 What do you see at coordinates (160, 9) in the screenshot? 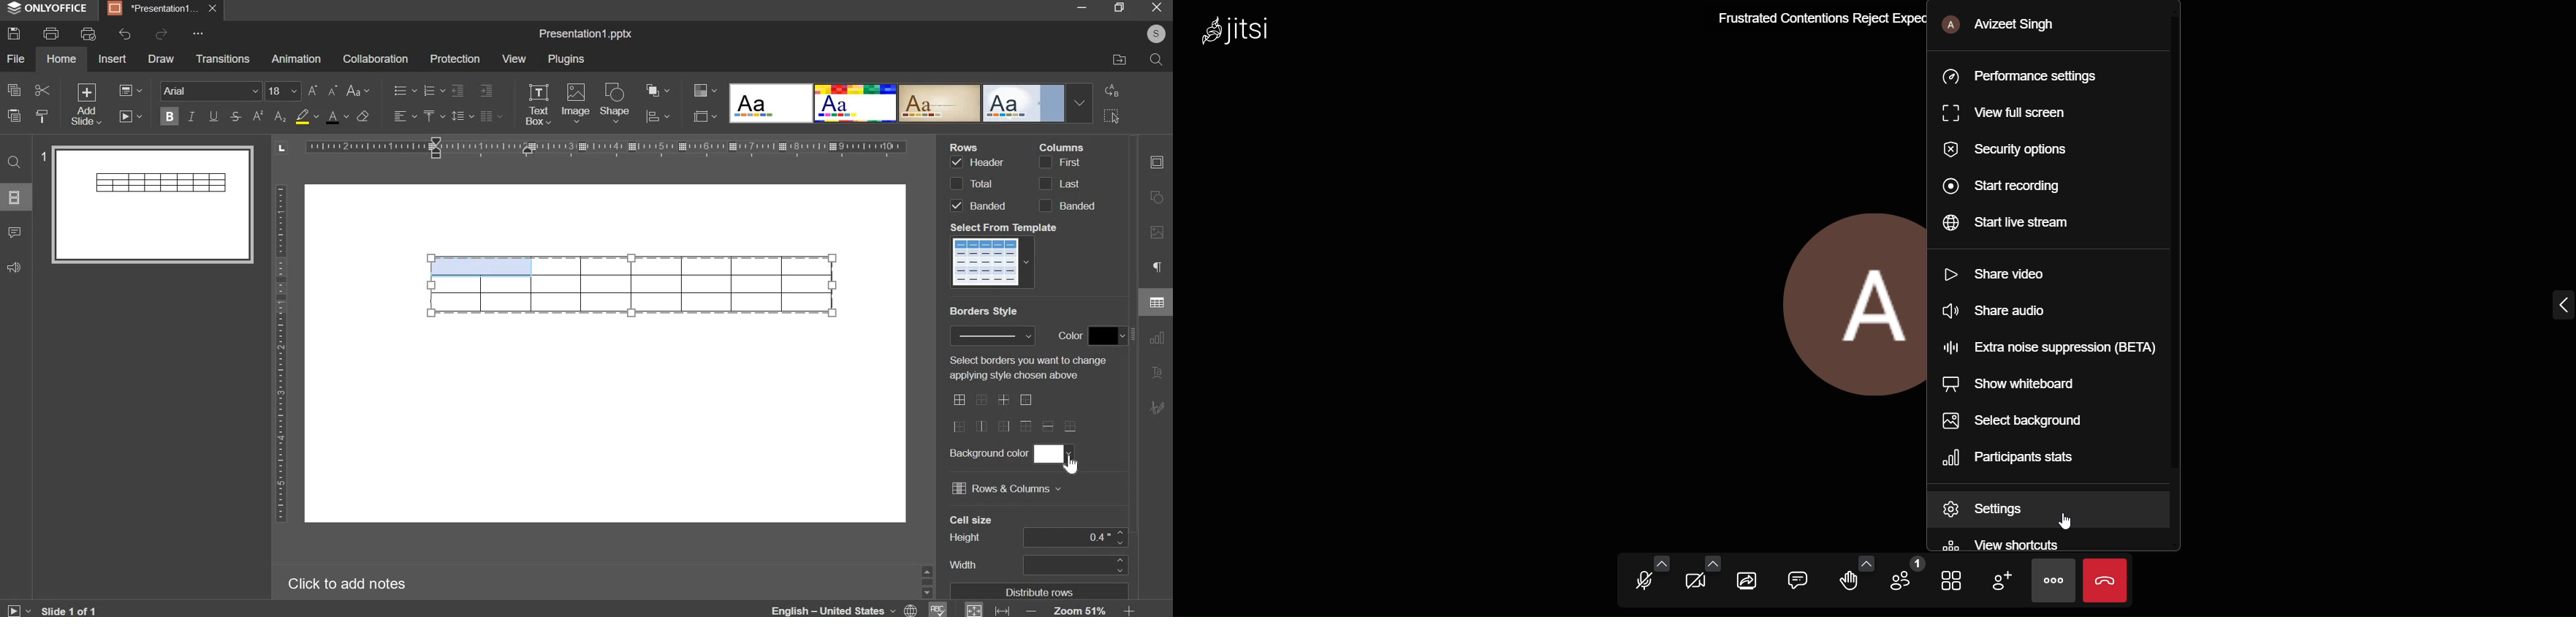
I see `Presentation tab` at bounding box center [160, 9].